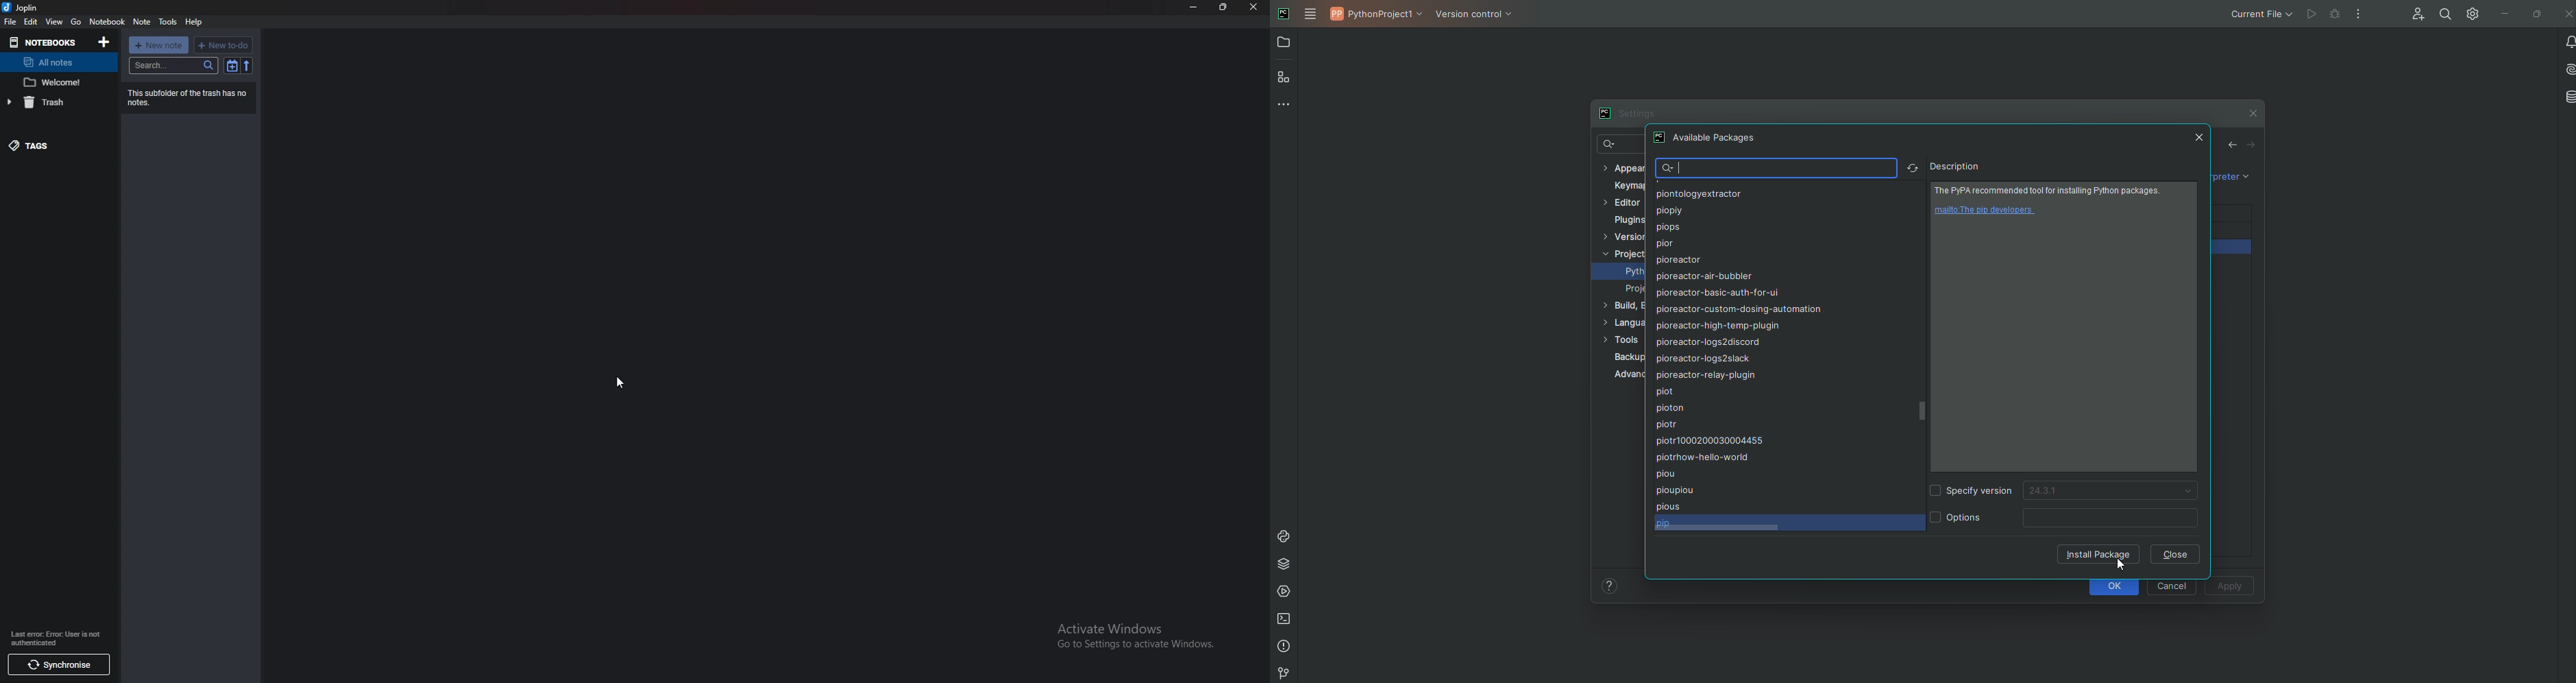 This screenshot has width=2576, height=700. What do you see at coordinates (53, 101) in the screenshot?
I see `trash` at bounding box center [53, 101].